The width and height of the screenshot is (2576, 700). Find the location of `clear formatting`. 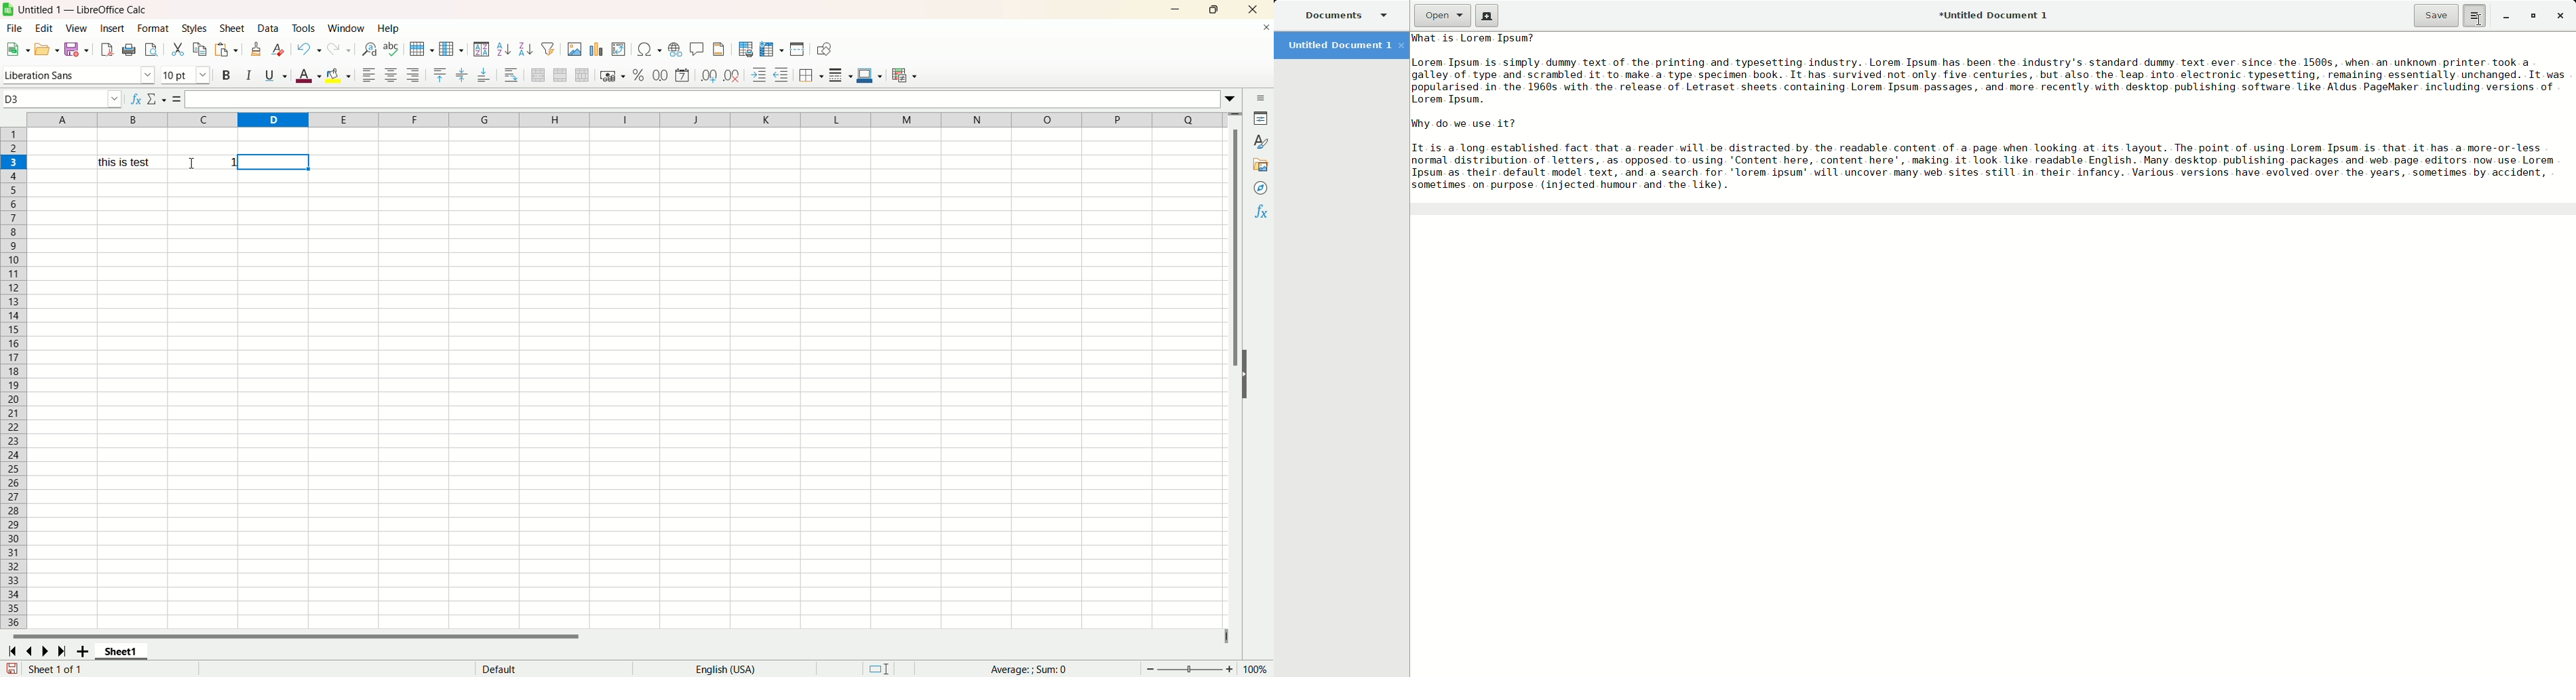

clear formatting is located at coordinates (279, 49).